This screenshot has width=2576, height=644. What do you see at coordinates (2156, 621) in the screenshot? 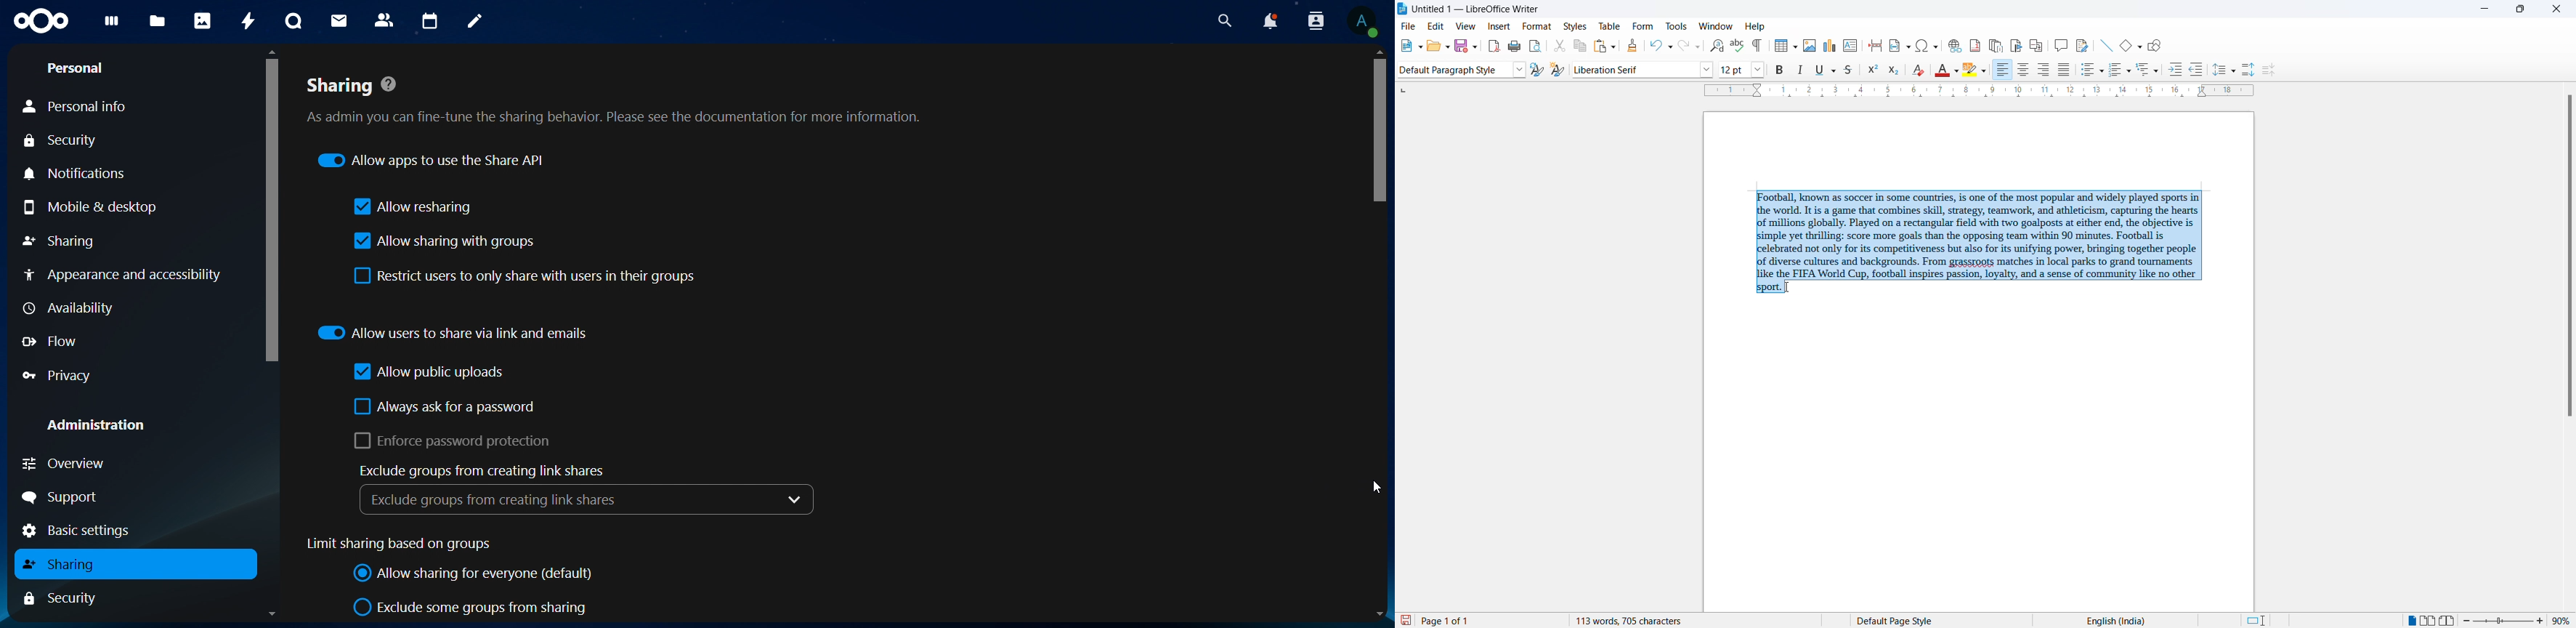
I see `text language` at bounding box center [2156, 621].